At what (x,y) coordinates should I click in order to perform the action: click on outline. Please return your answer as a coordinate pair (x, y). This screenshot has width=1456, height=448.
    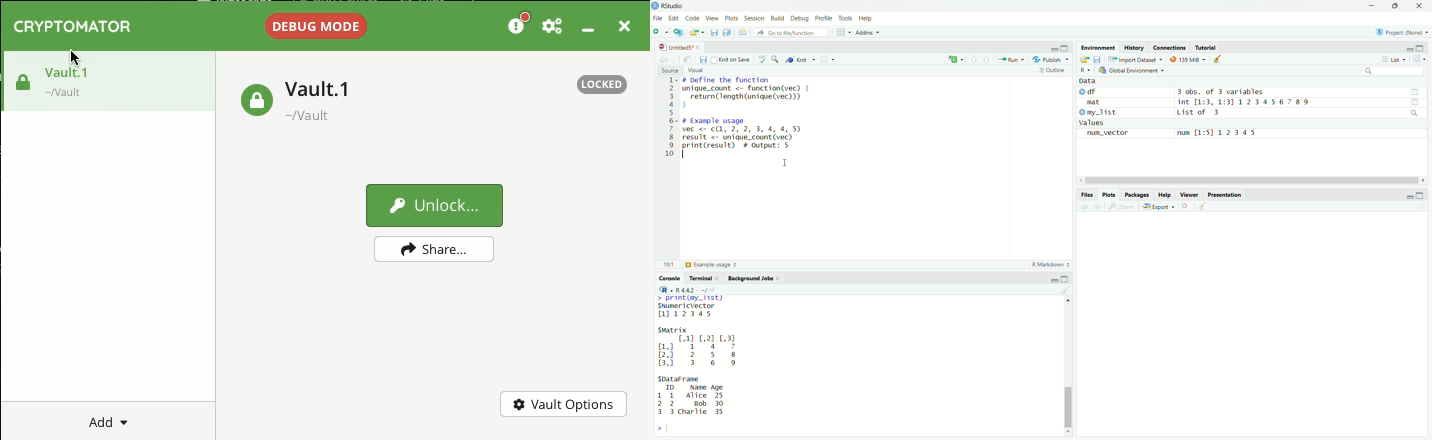
    Looking at the image, I should click on (1054, 70).